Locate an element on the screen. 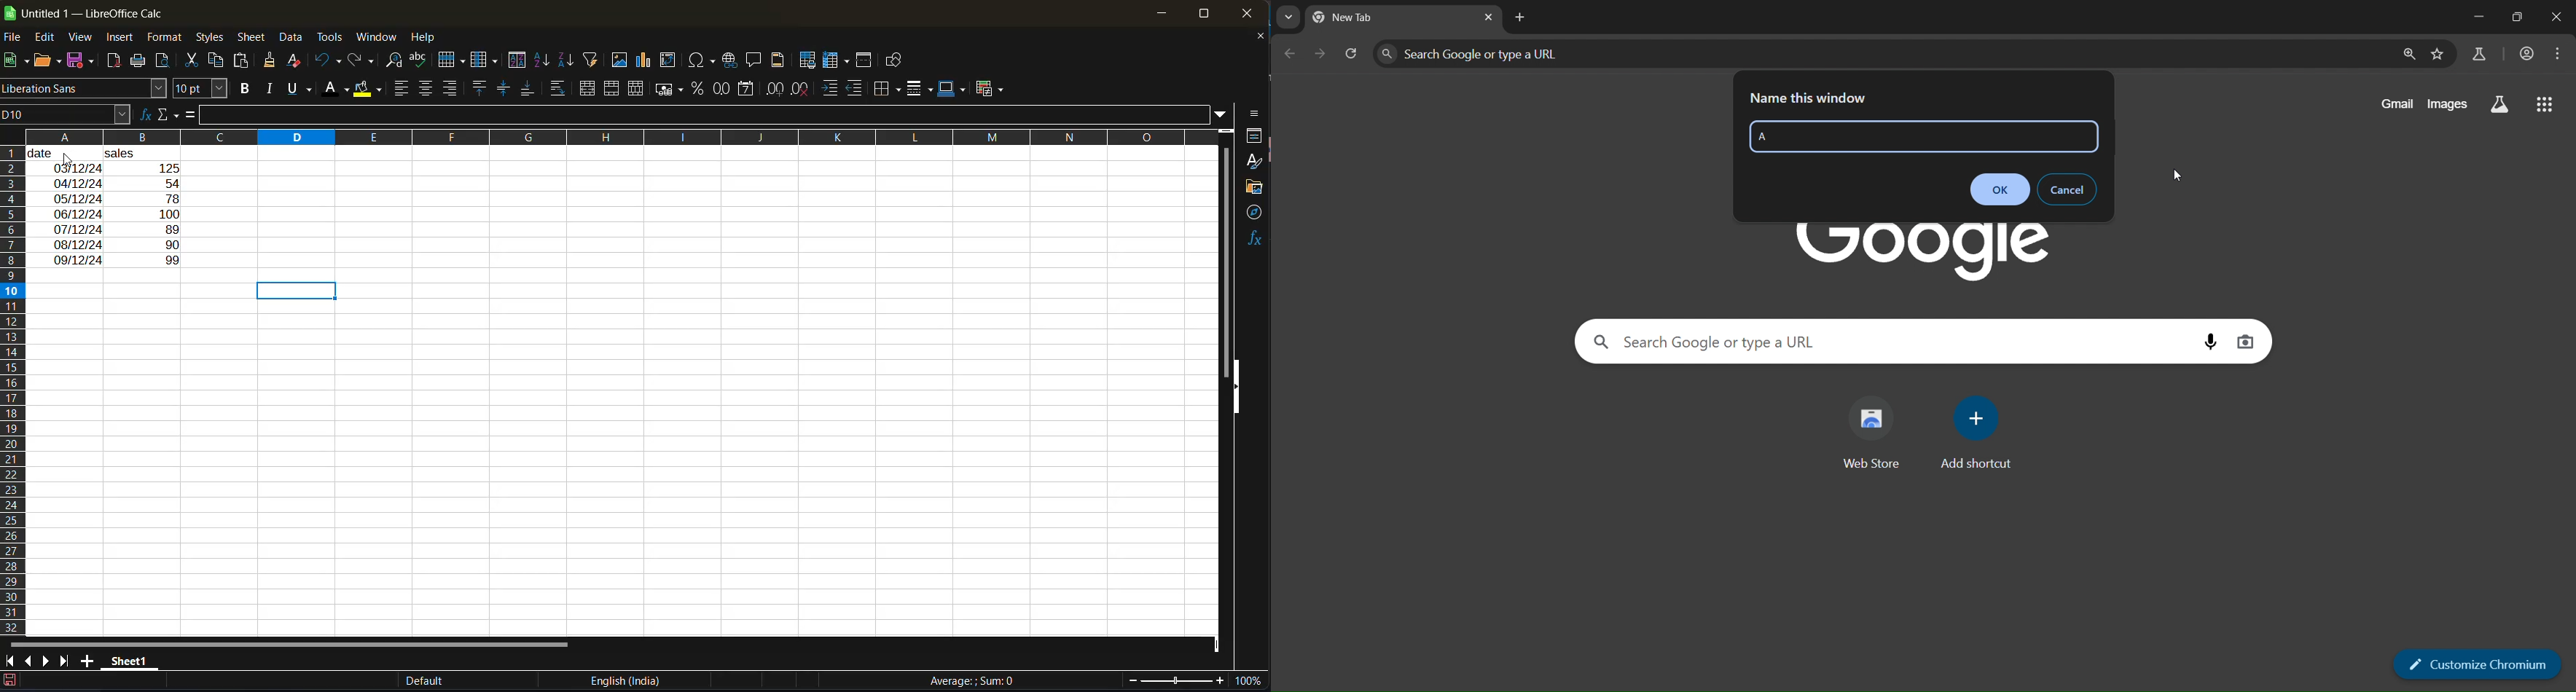 The height and width of the screenshot is (700, 2576). freeze rows and columns is located at coordinates (839, 62).